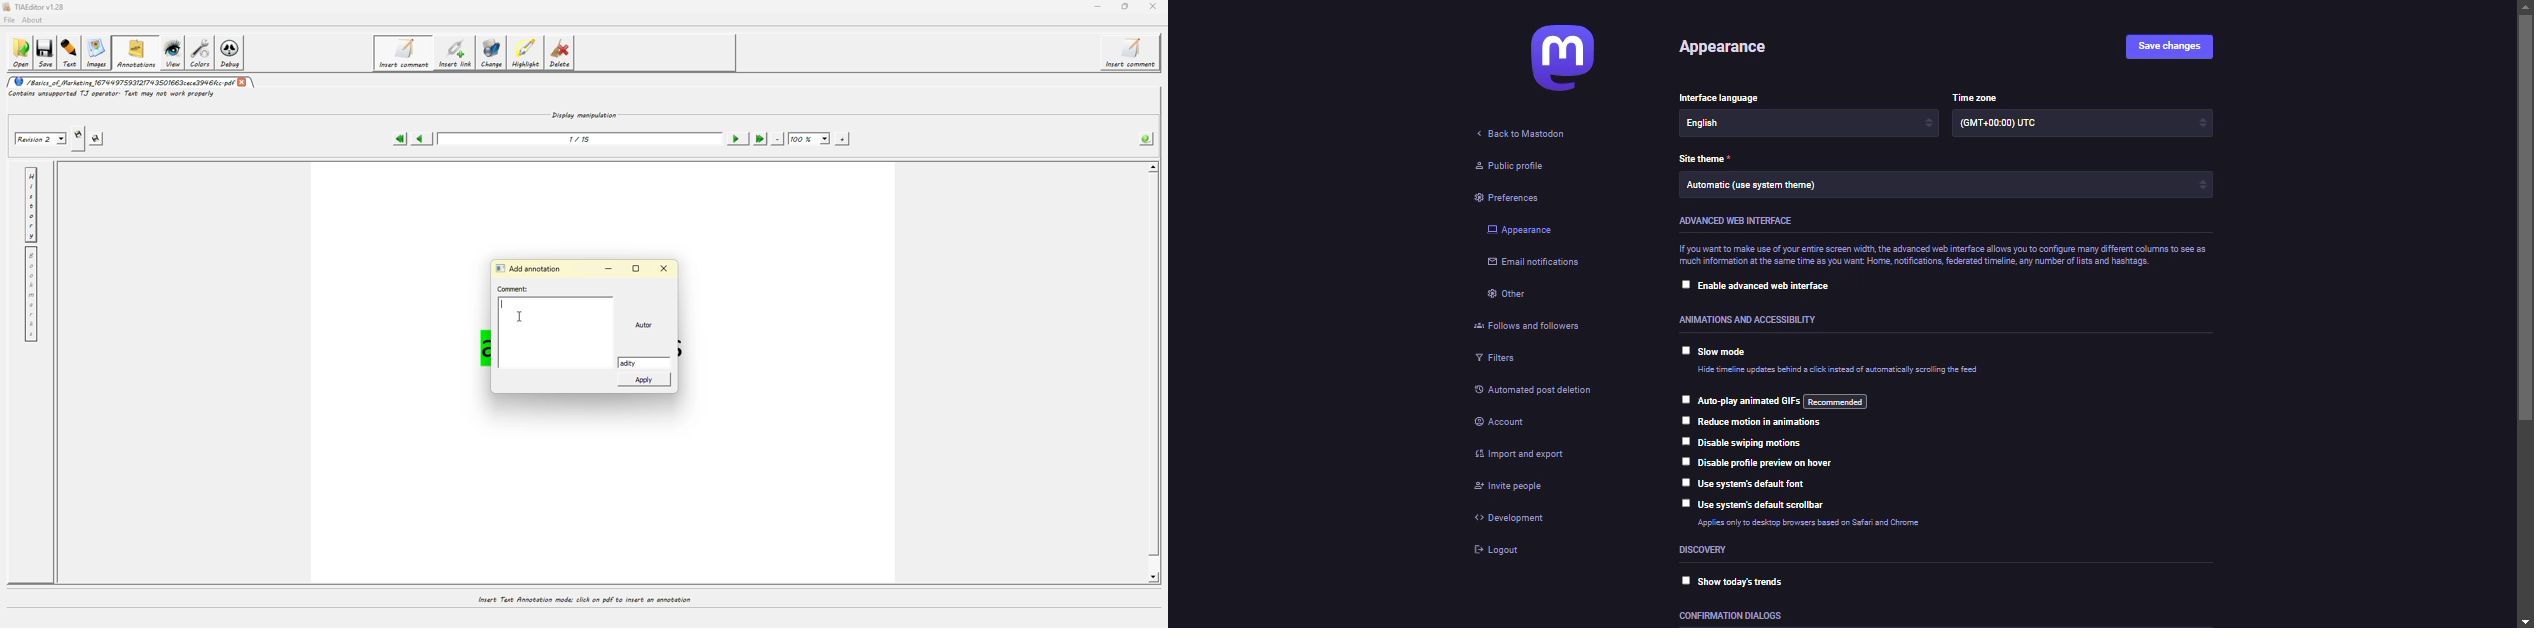 This screenshot has height=644, width=2548. I want to click on use system's default scrollbar, so click(1766, 505).